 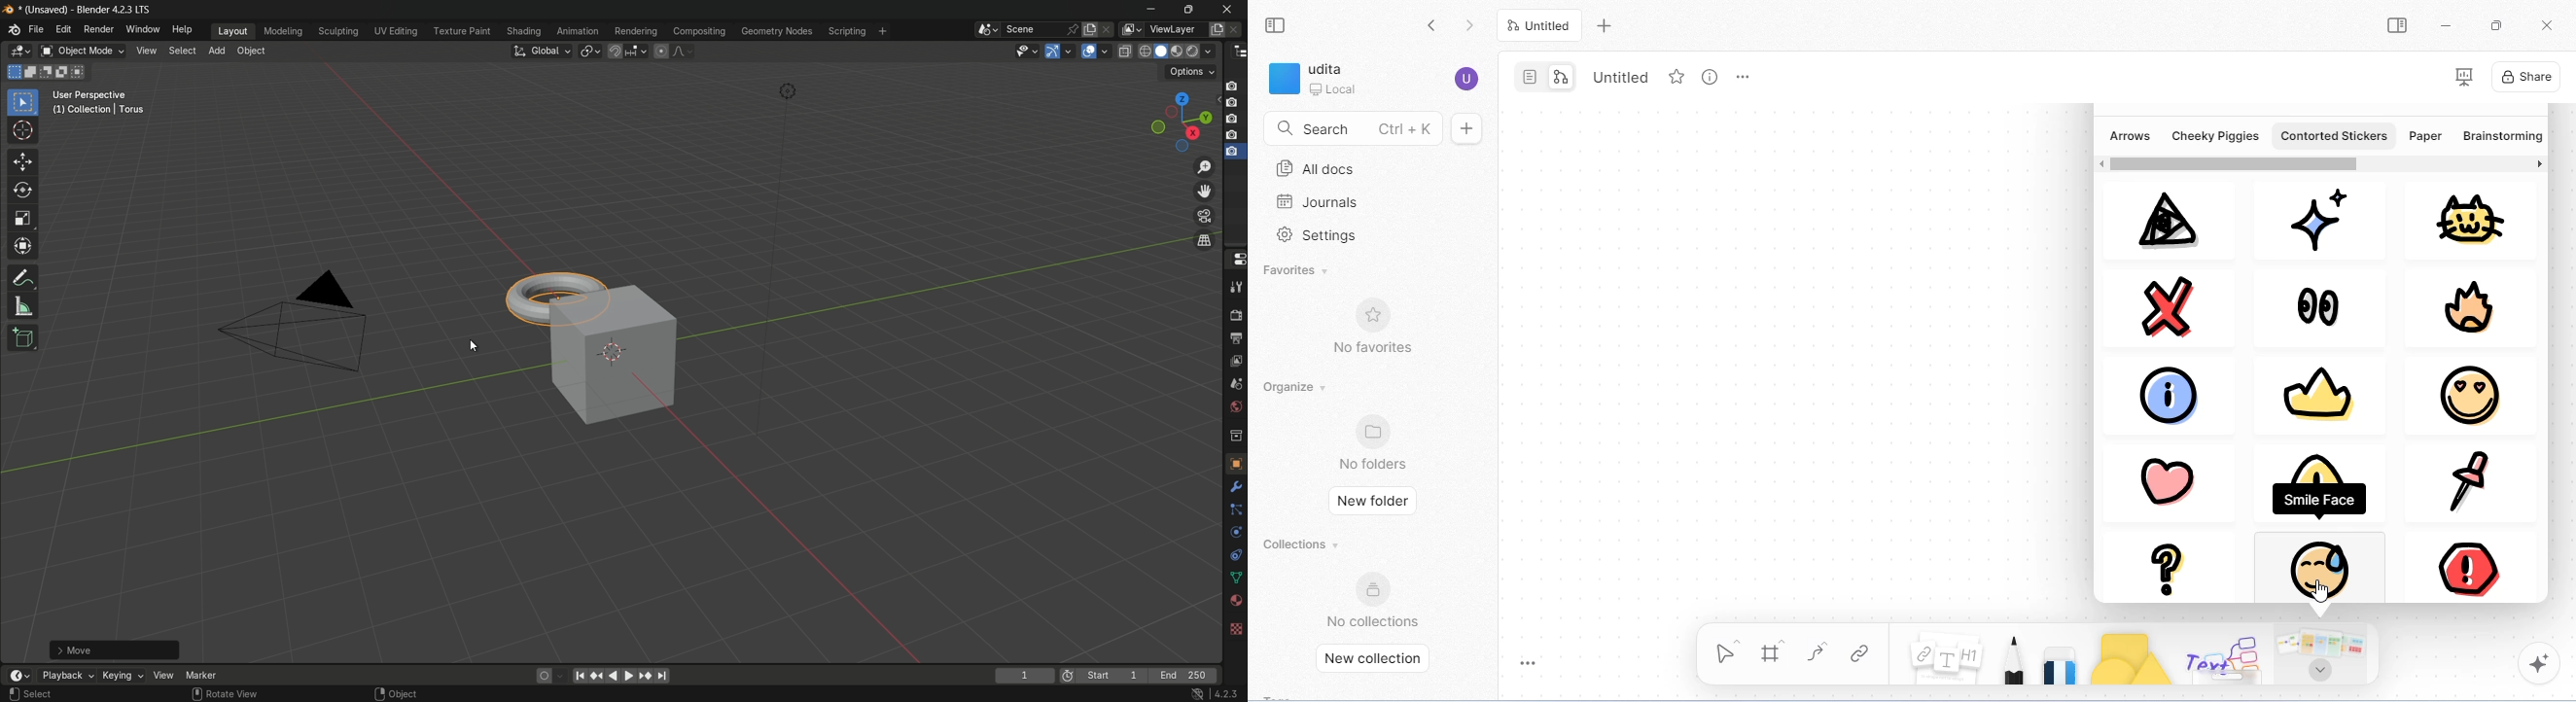 I want to click on love face, so click(x=2468, y=395).